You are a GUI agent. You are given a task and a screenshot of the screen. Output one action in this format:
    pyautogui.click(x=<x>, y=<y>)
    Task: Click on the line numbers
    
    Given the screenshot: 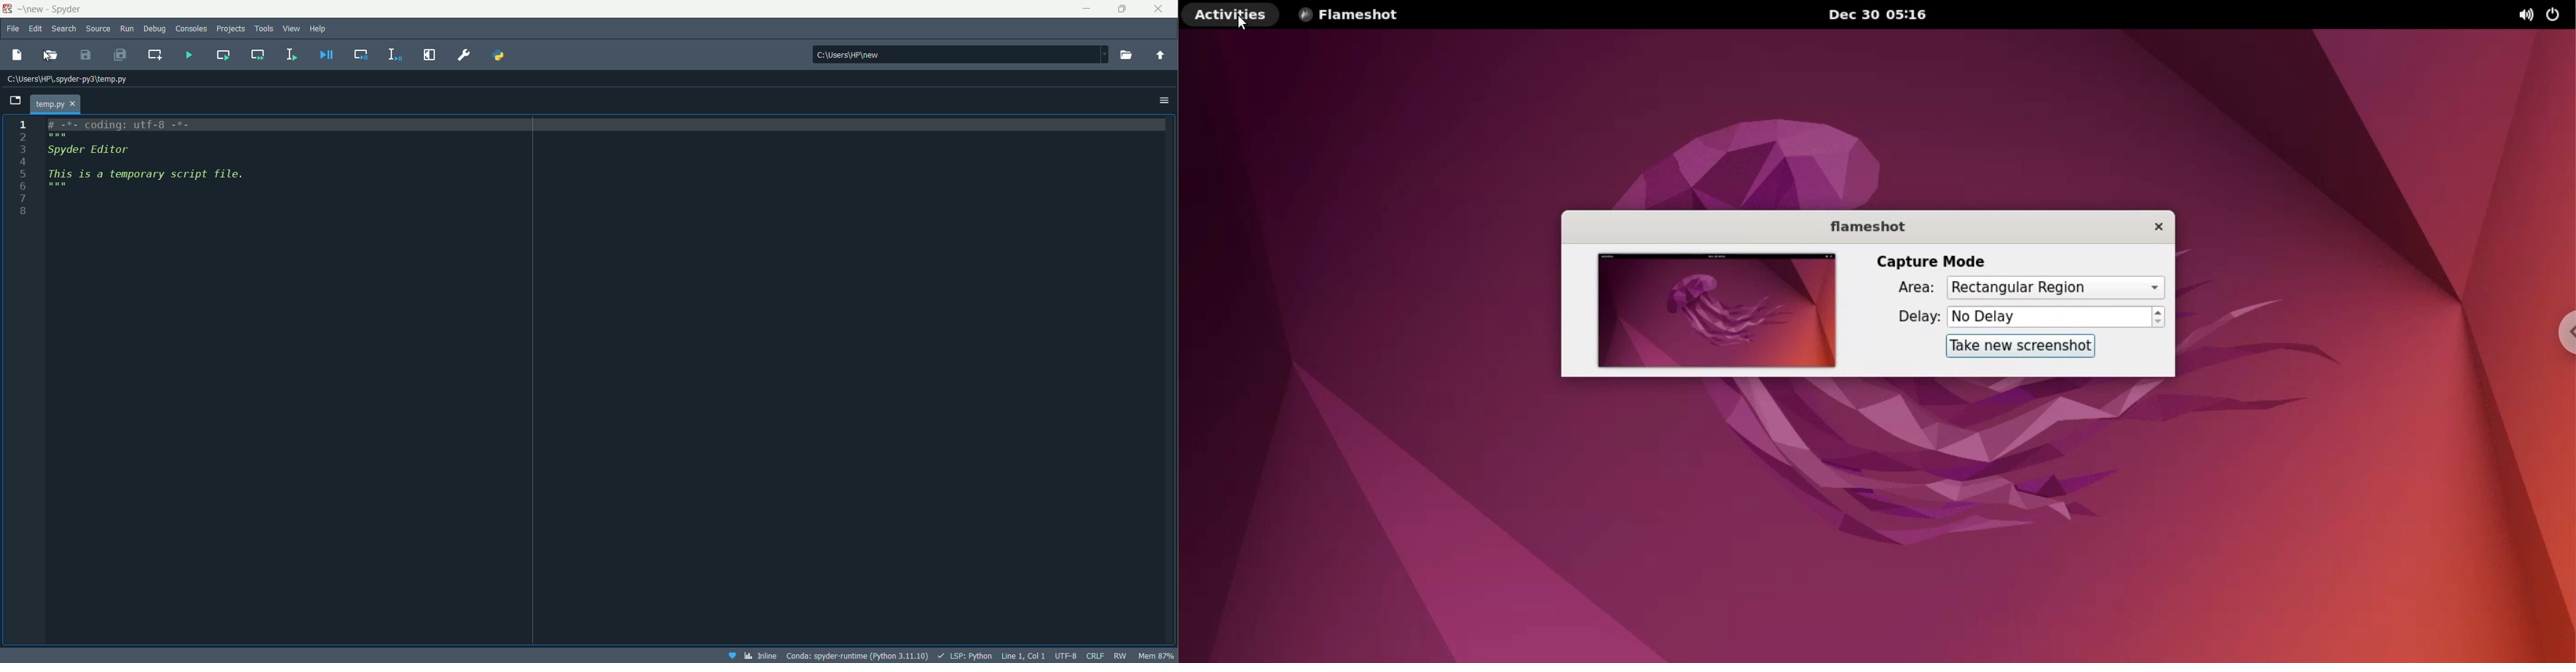 What is the action you would take?
    pyautogui.click(x=21, y=173)
    